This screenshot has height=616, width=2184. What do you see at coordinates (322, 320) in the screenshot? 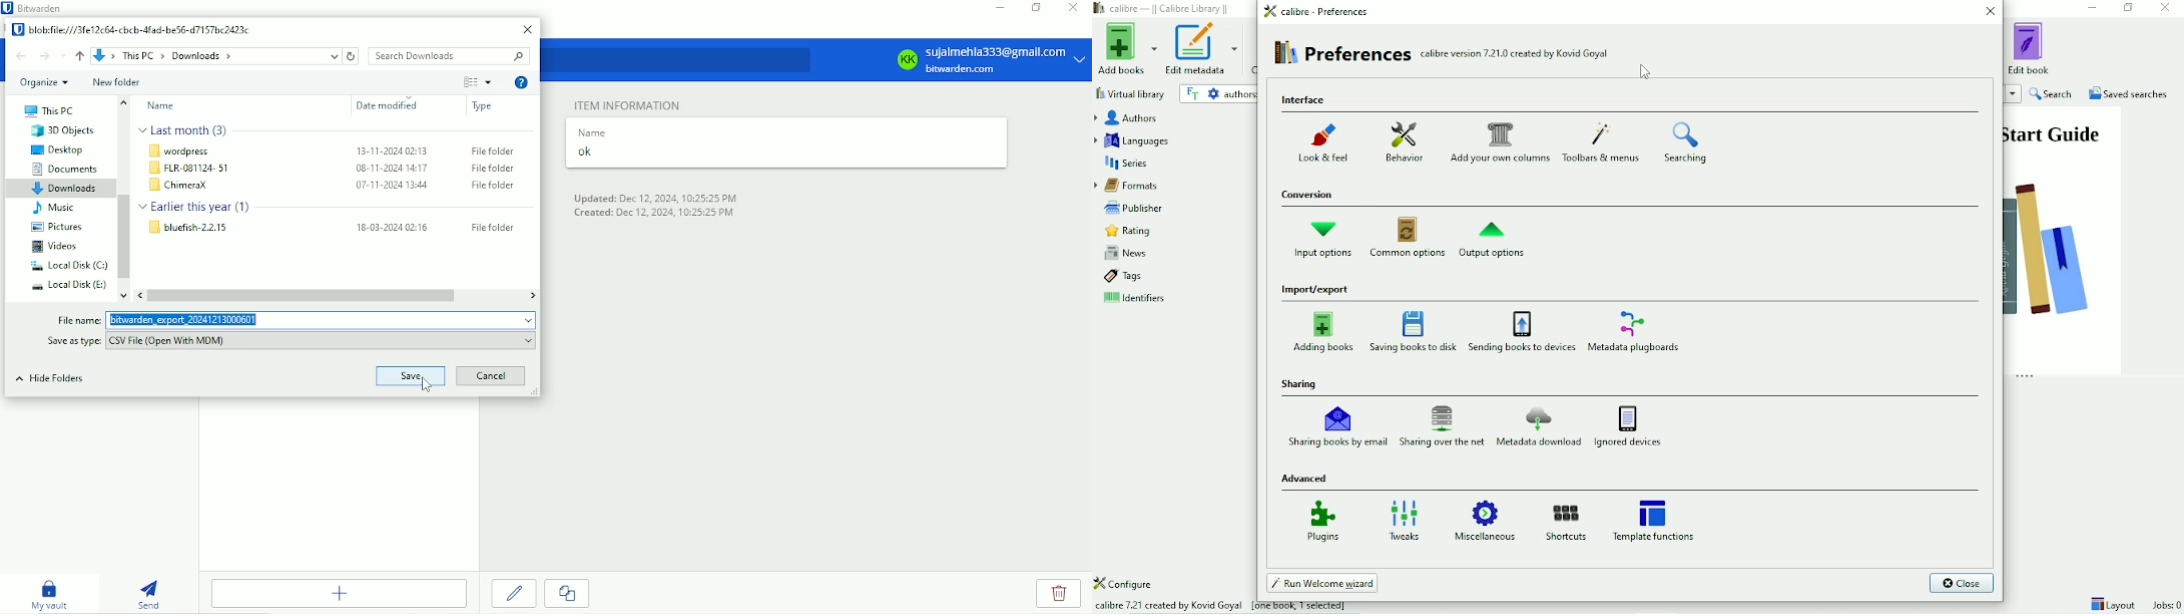
I see `bitwarden_export_20241213000601` at bounding box center [322, 320].